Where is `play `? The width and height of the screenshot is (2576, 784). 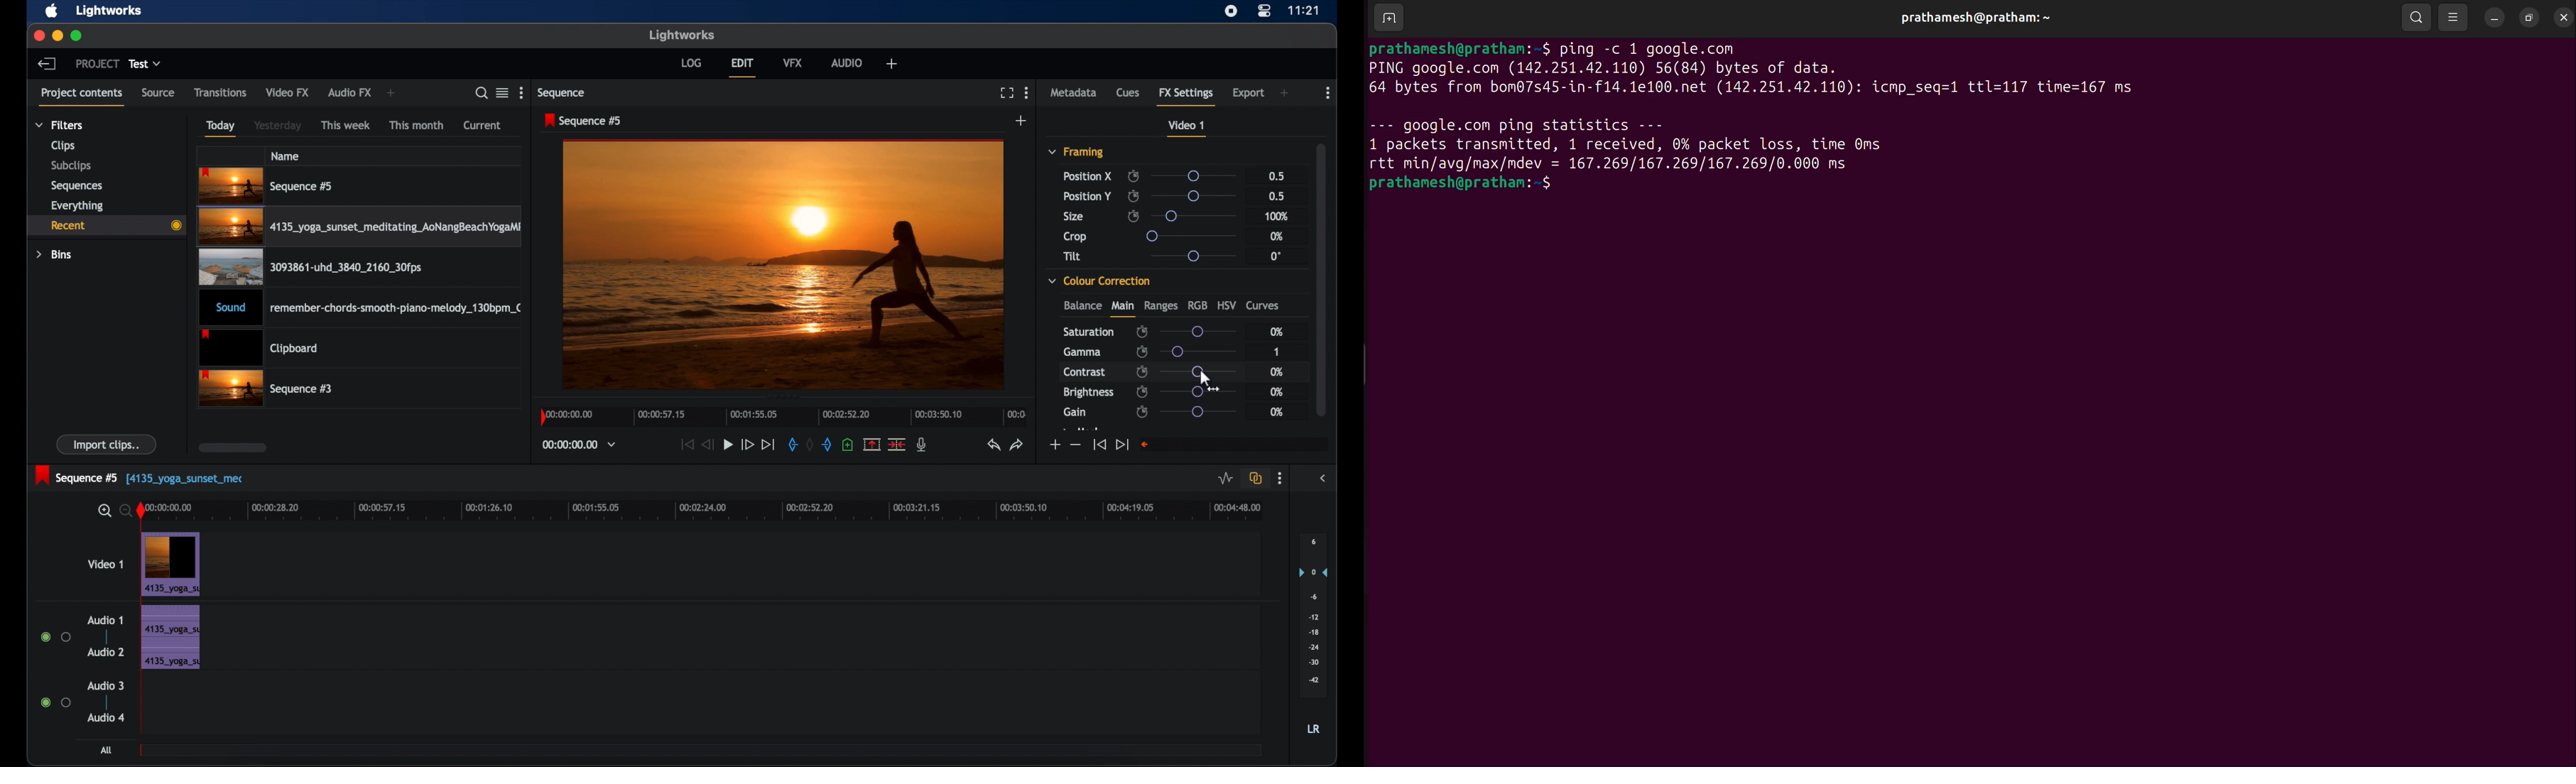 play  is located at coordinates (728, 445).